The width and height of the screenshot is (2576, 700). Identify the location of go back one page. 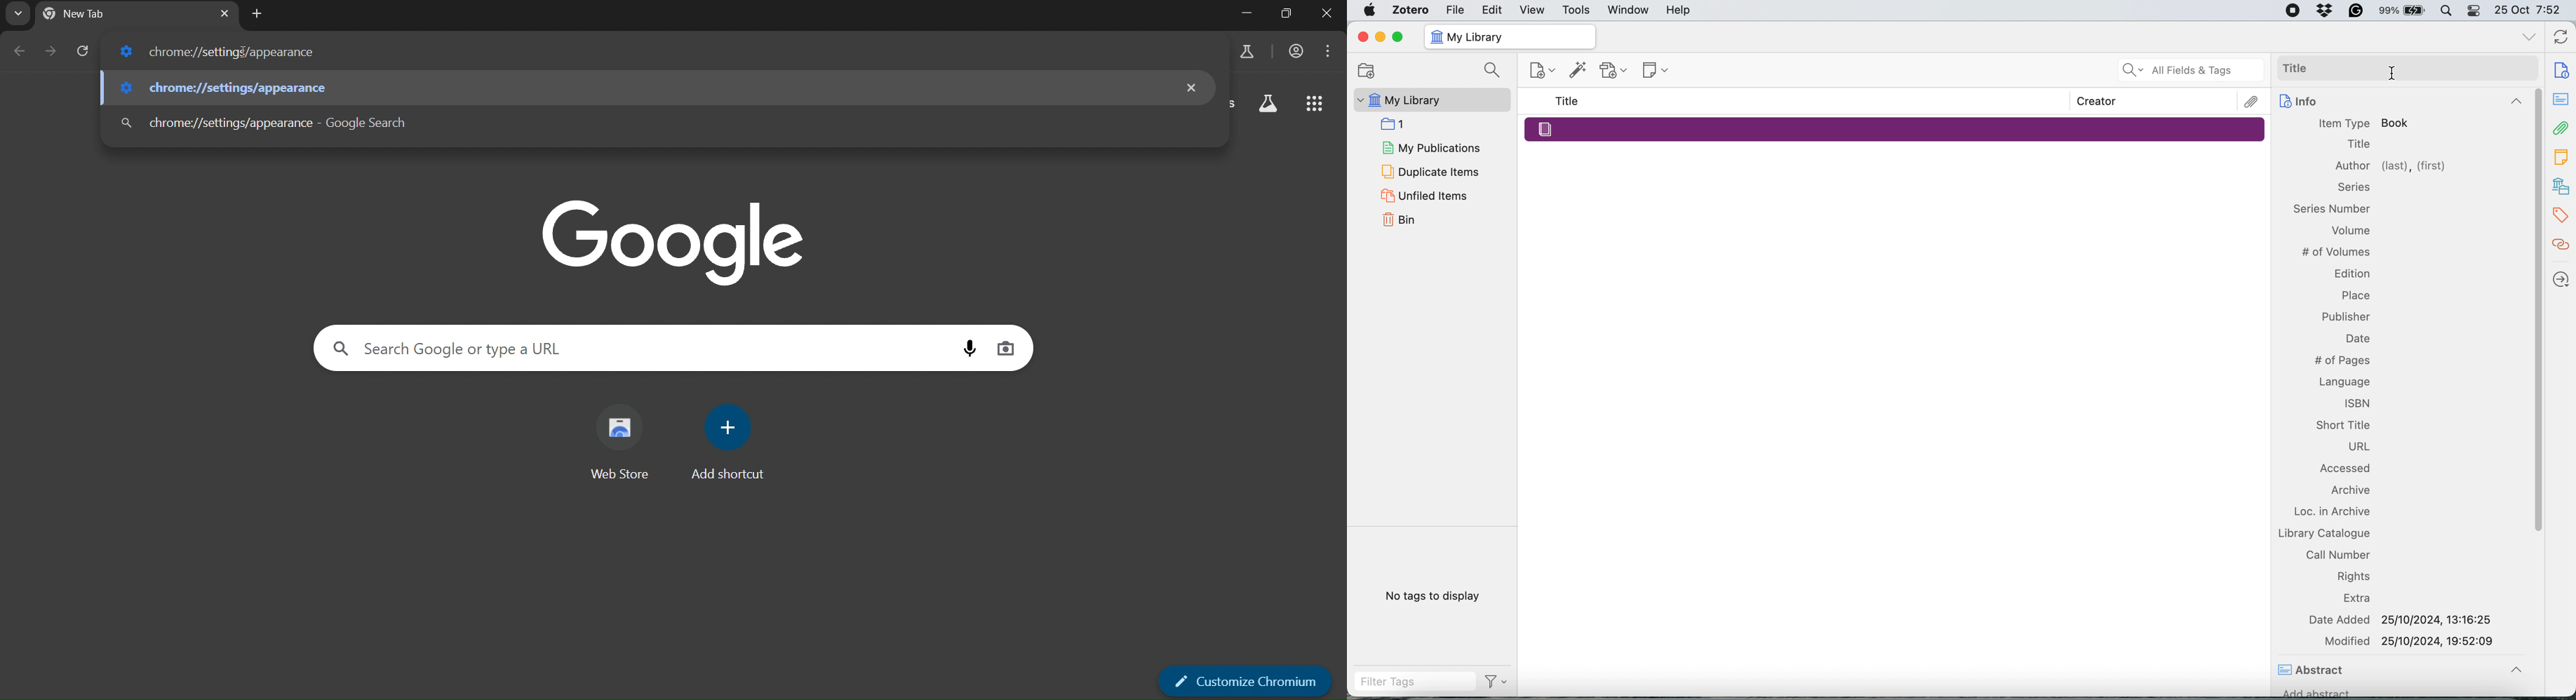
(16, 52).